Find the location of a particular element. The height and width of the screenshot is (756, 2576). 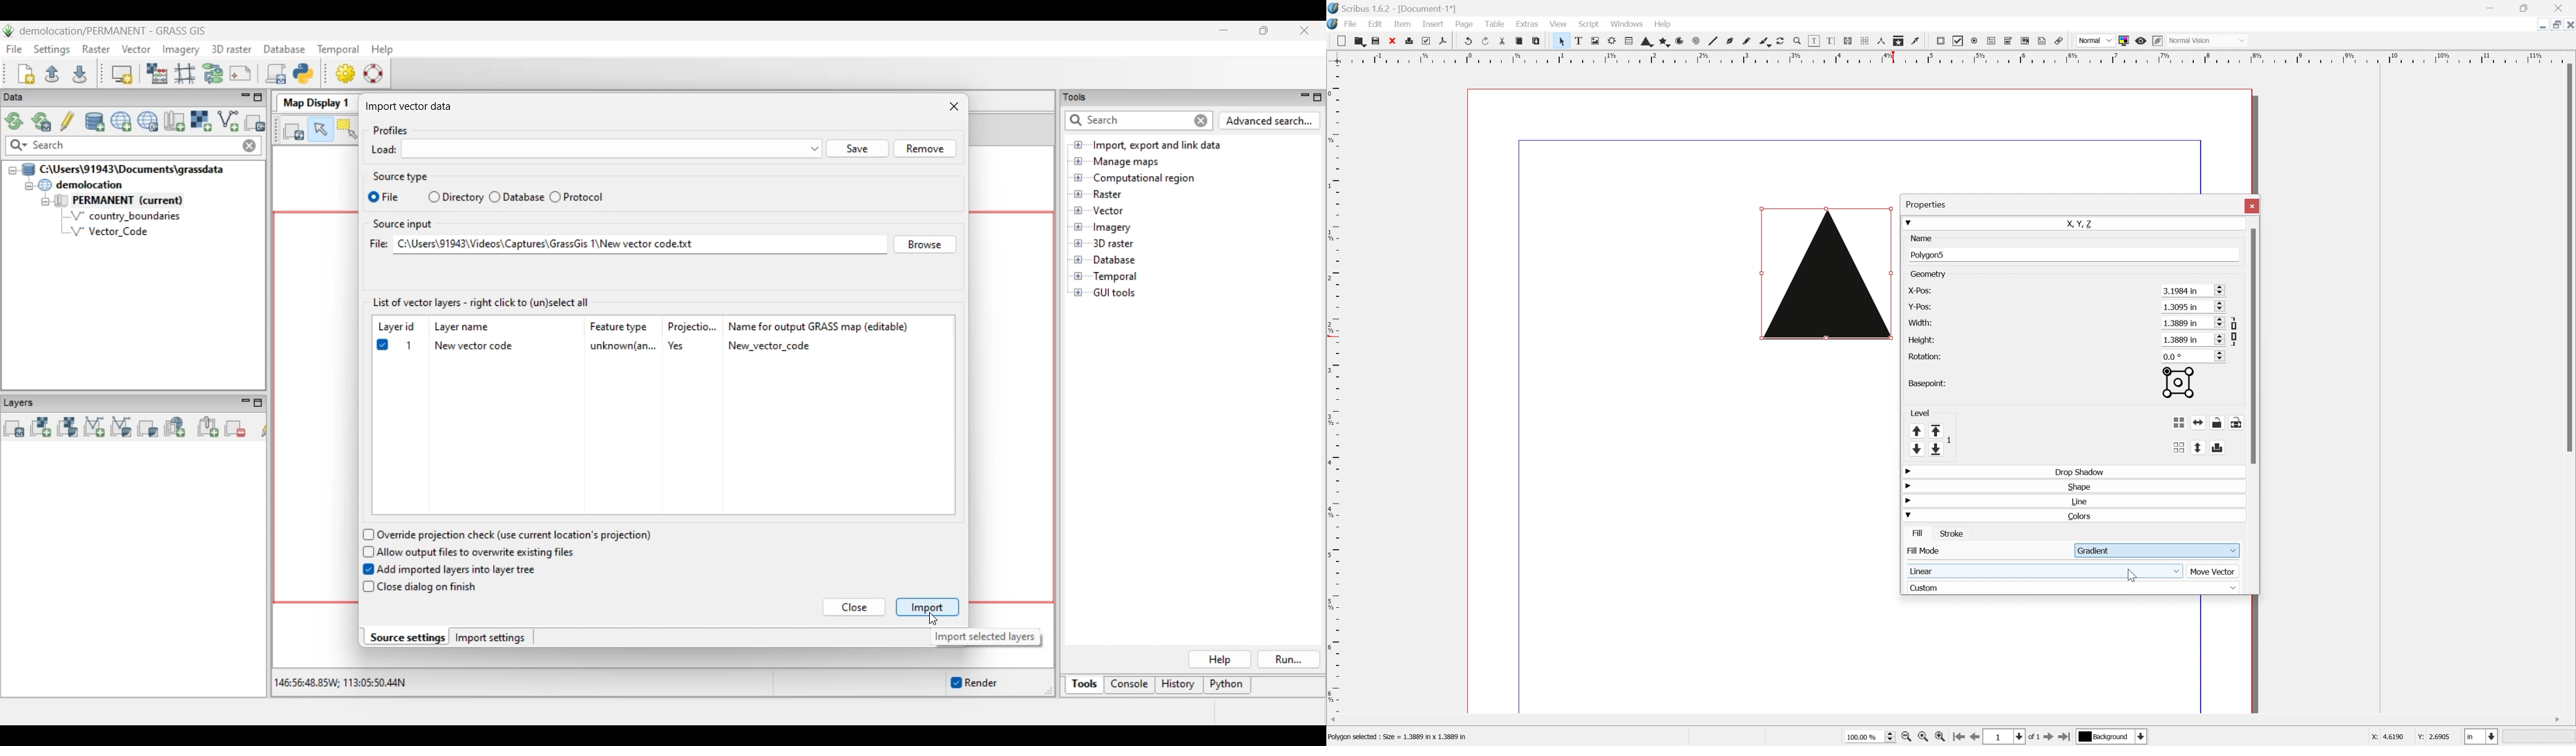

Scroll Left is located at coordinates (1335, 719).